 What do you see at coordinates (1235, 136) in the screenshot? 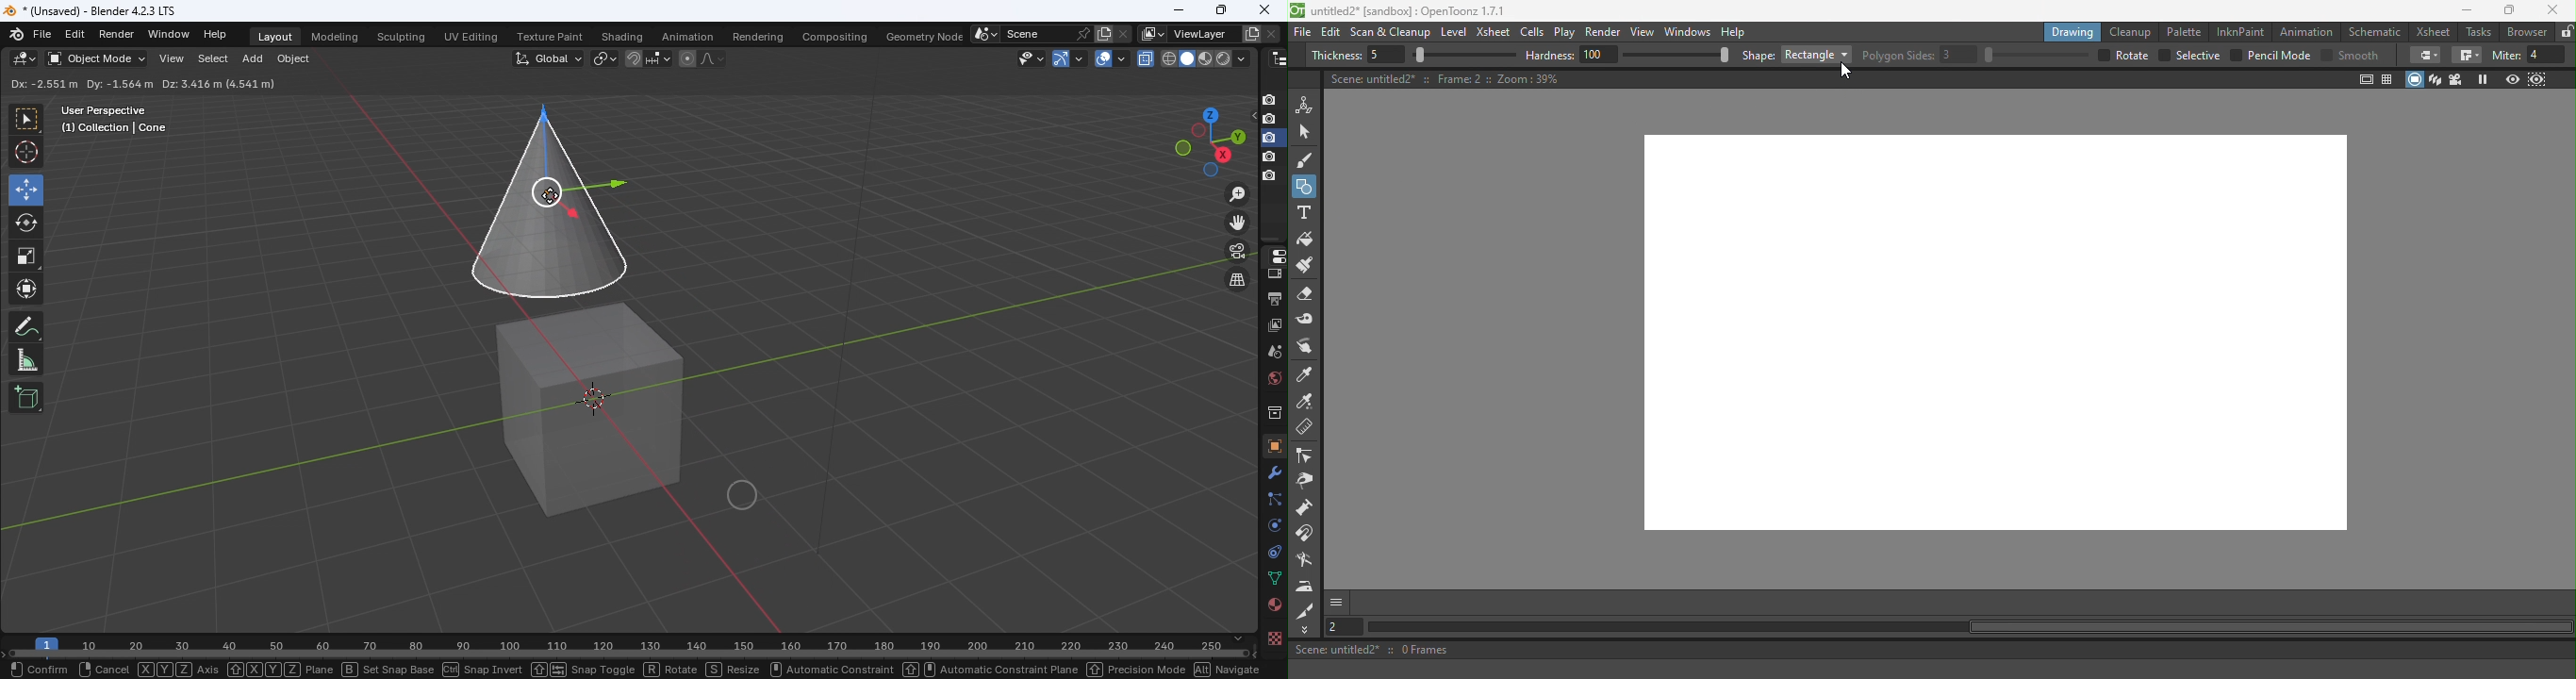
I see `Rotate the view` at bounding box center [1235, 136].